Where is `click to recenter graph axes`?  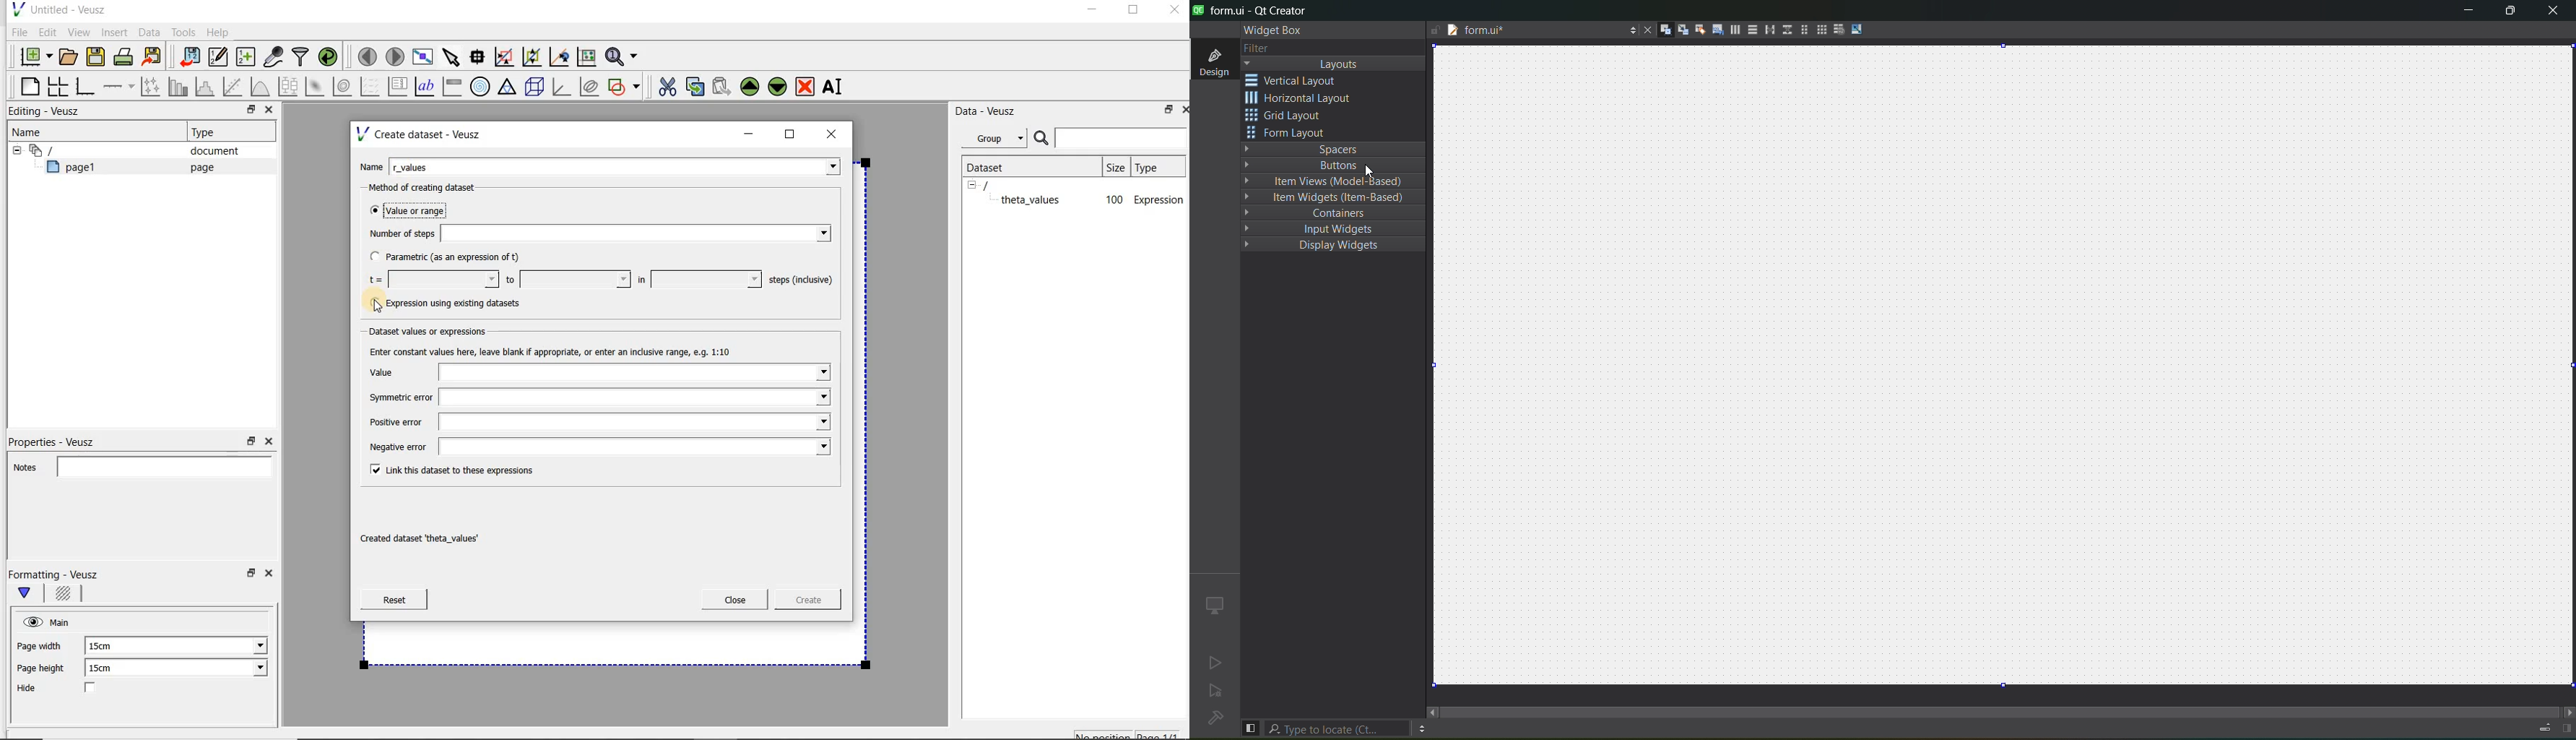 click to recenter graph axes is located at coordinates (560, 57).